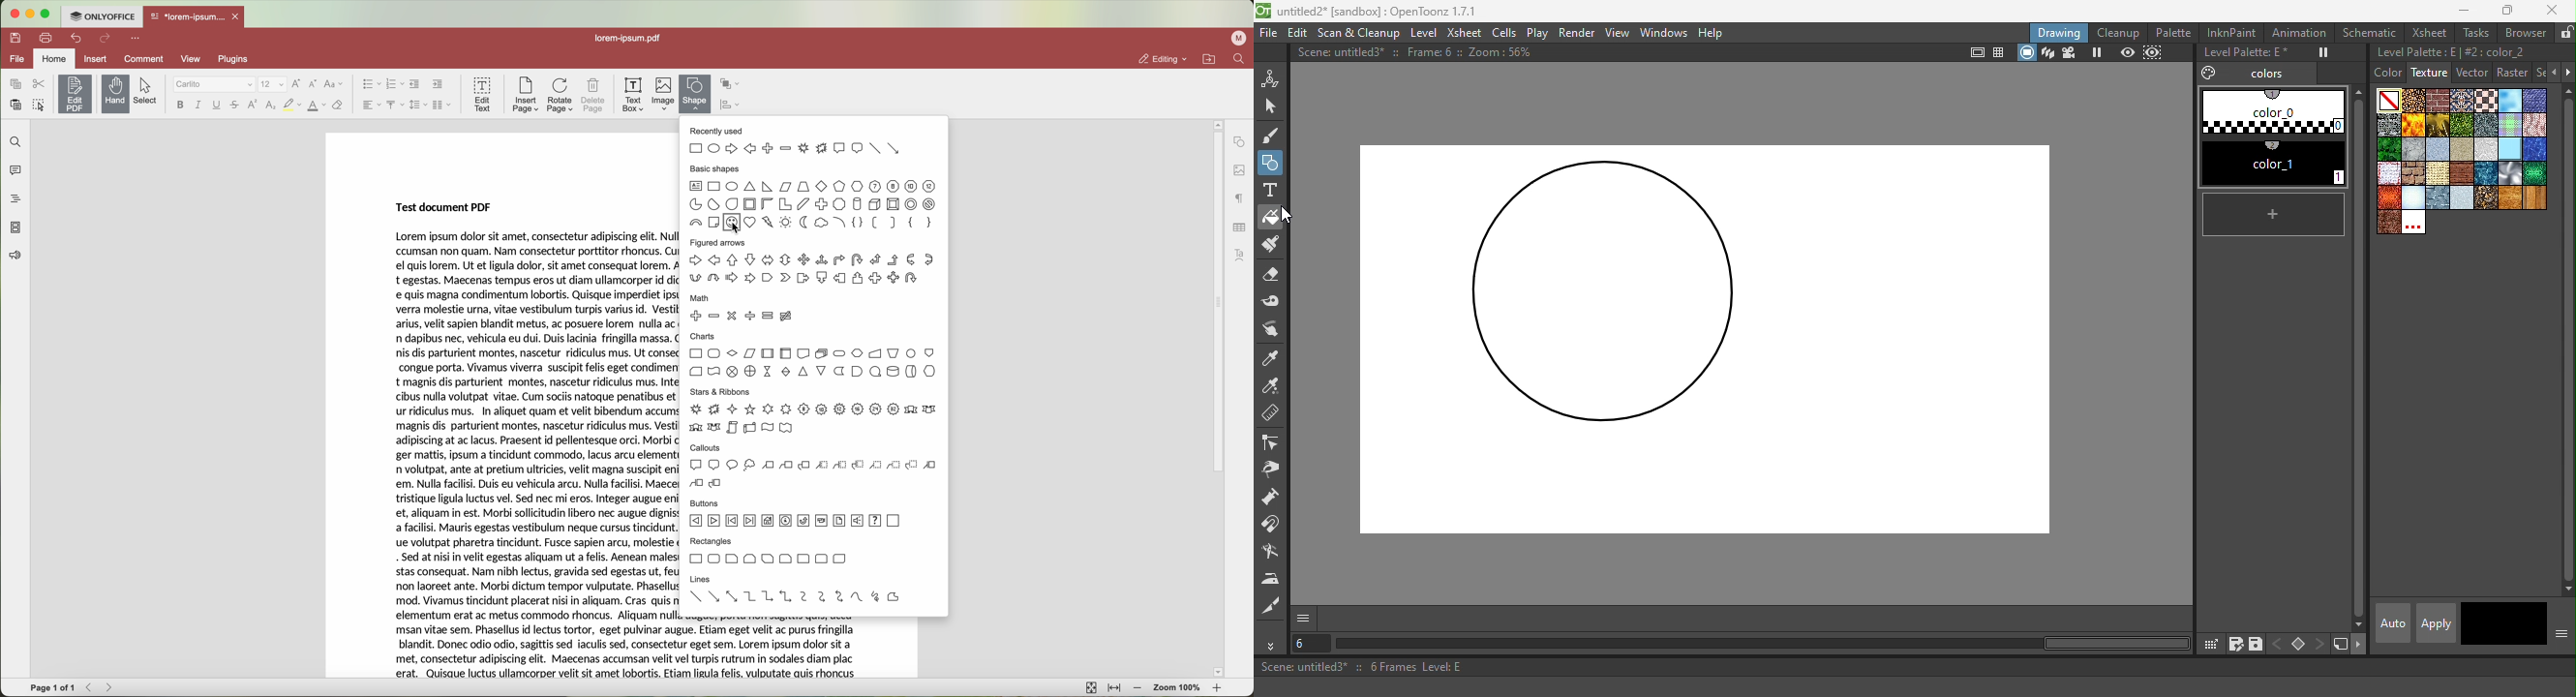 The width and height of the screenshot is (2576, 700). What do you see at coordinates (2388, 149) in the screenshot?
I see `leaves.bmp` at bounding box center [2388, 149].